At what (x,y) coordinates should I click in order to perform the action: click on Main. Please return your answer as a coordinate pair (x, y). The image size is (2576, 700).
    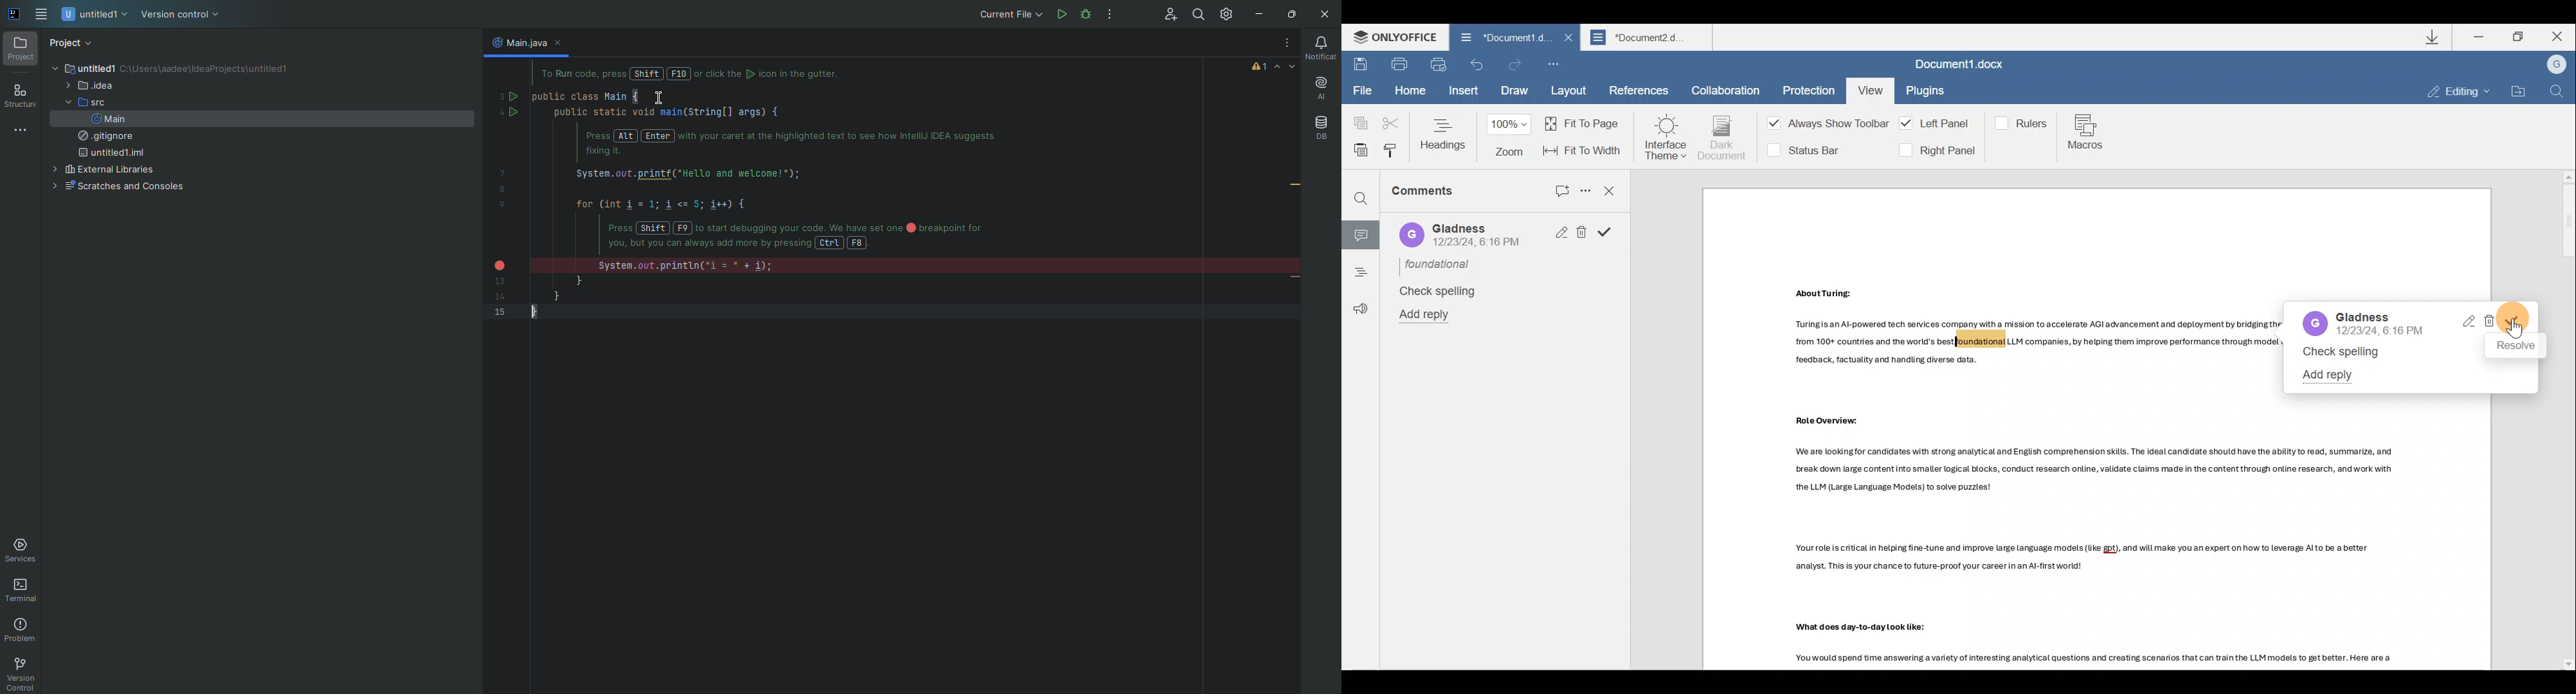
    Looking at the image, I should click on (108, 119).